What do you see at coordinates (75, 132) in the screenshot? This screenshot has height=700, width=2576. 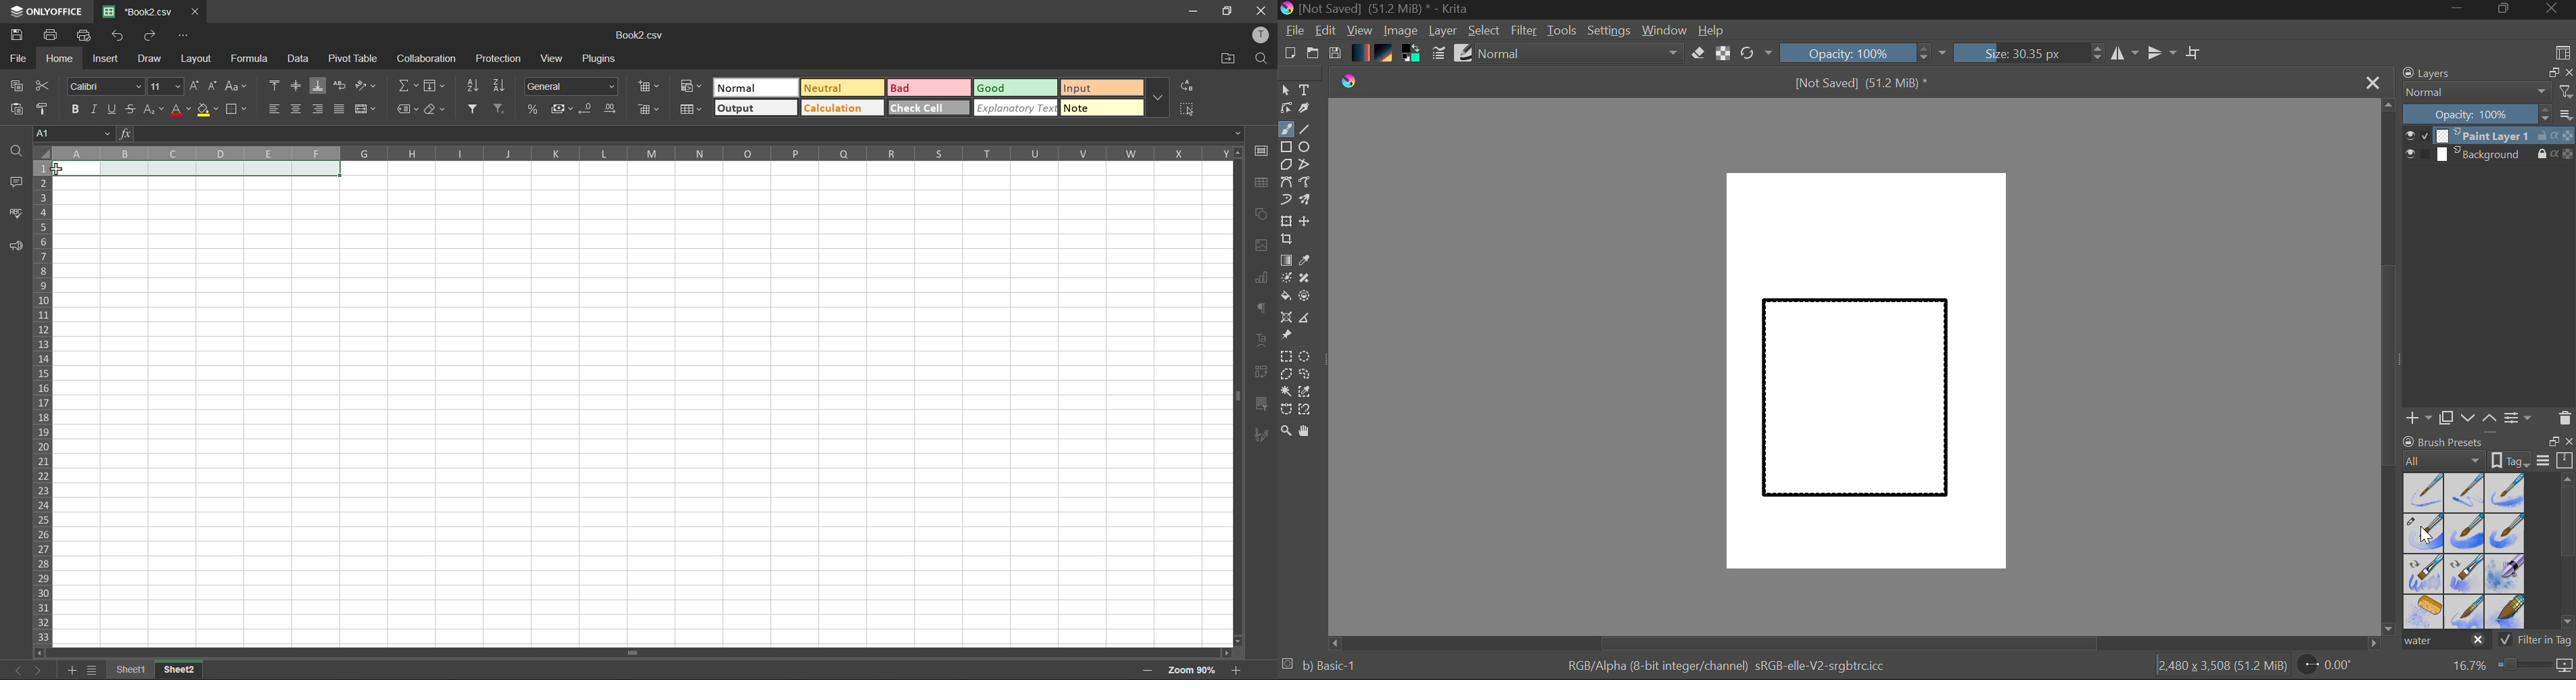 I see `cell address` at bounding box center [75, 132].